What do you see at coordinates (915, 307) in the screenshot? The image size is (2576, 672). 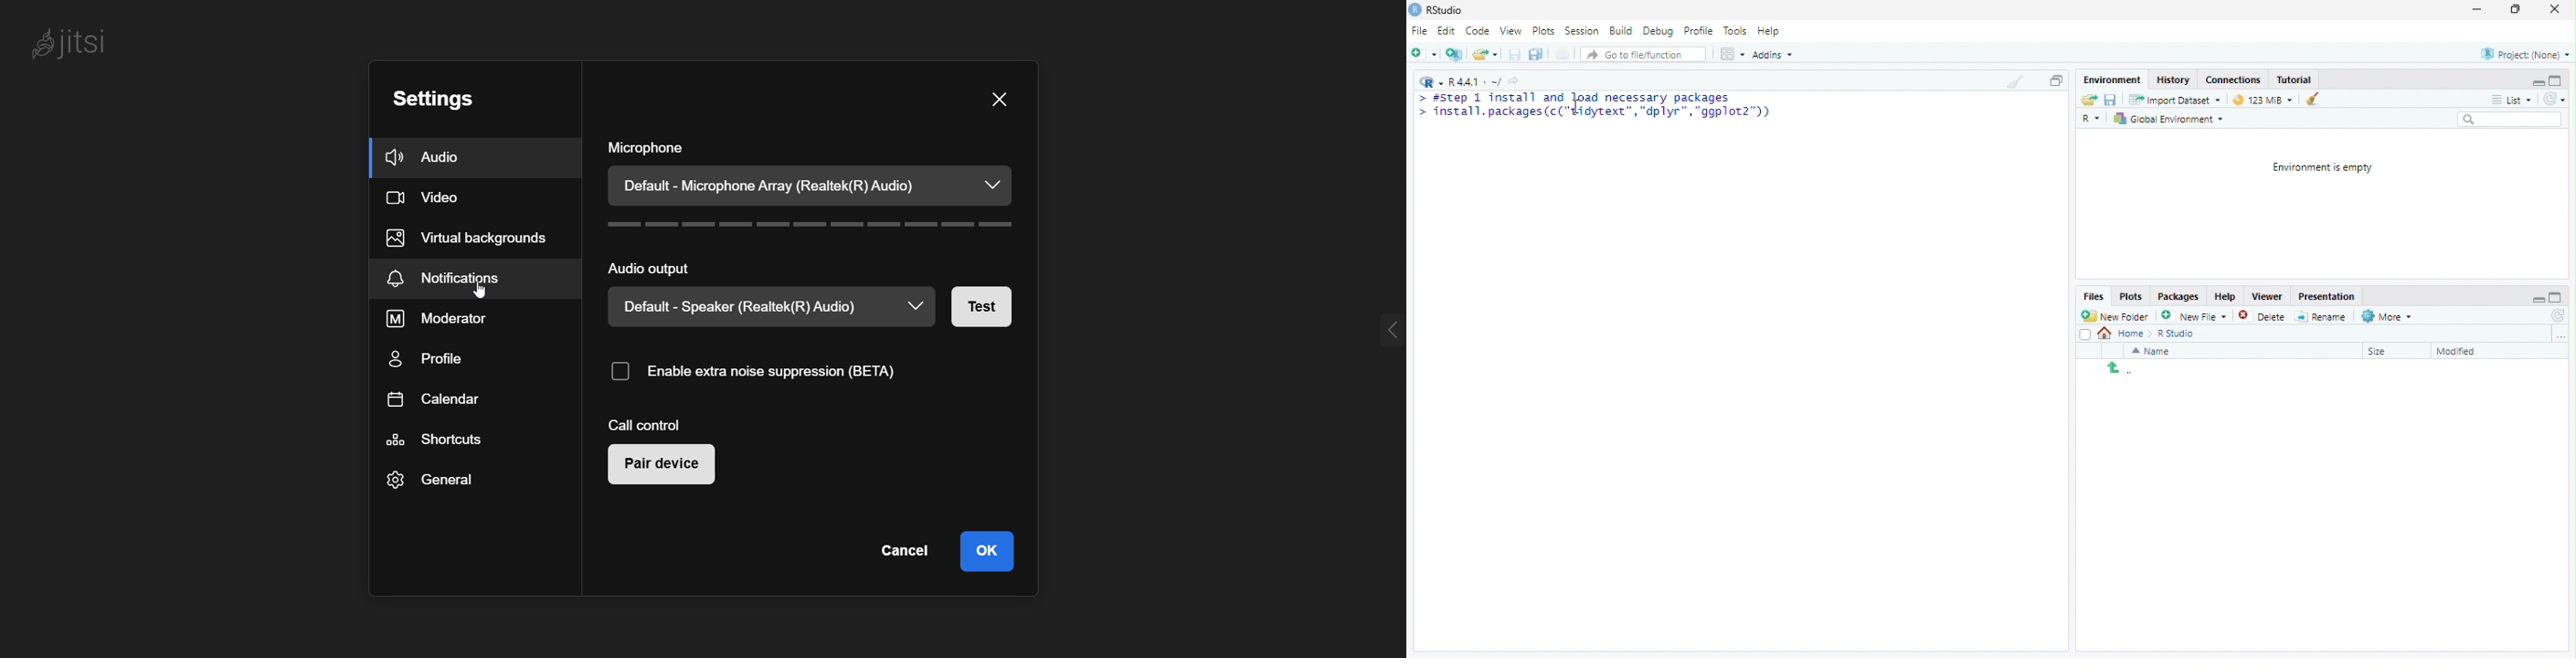 I see `dropdown` at bounding box center [915, 307].